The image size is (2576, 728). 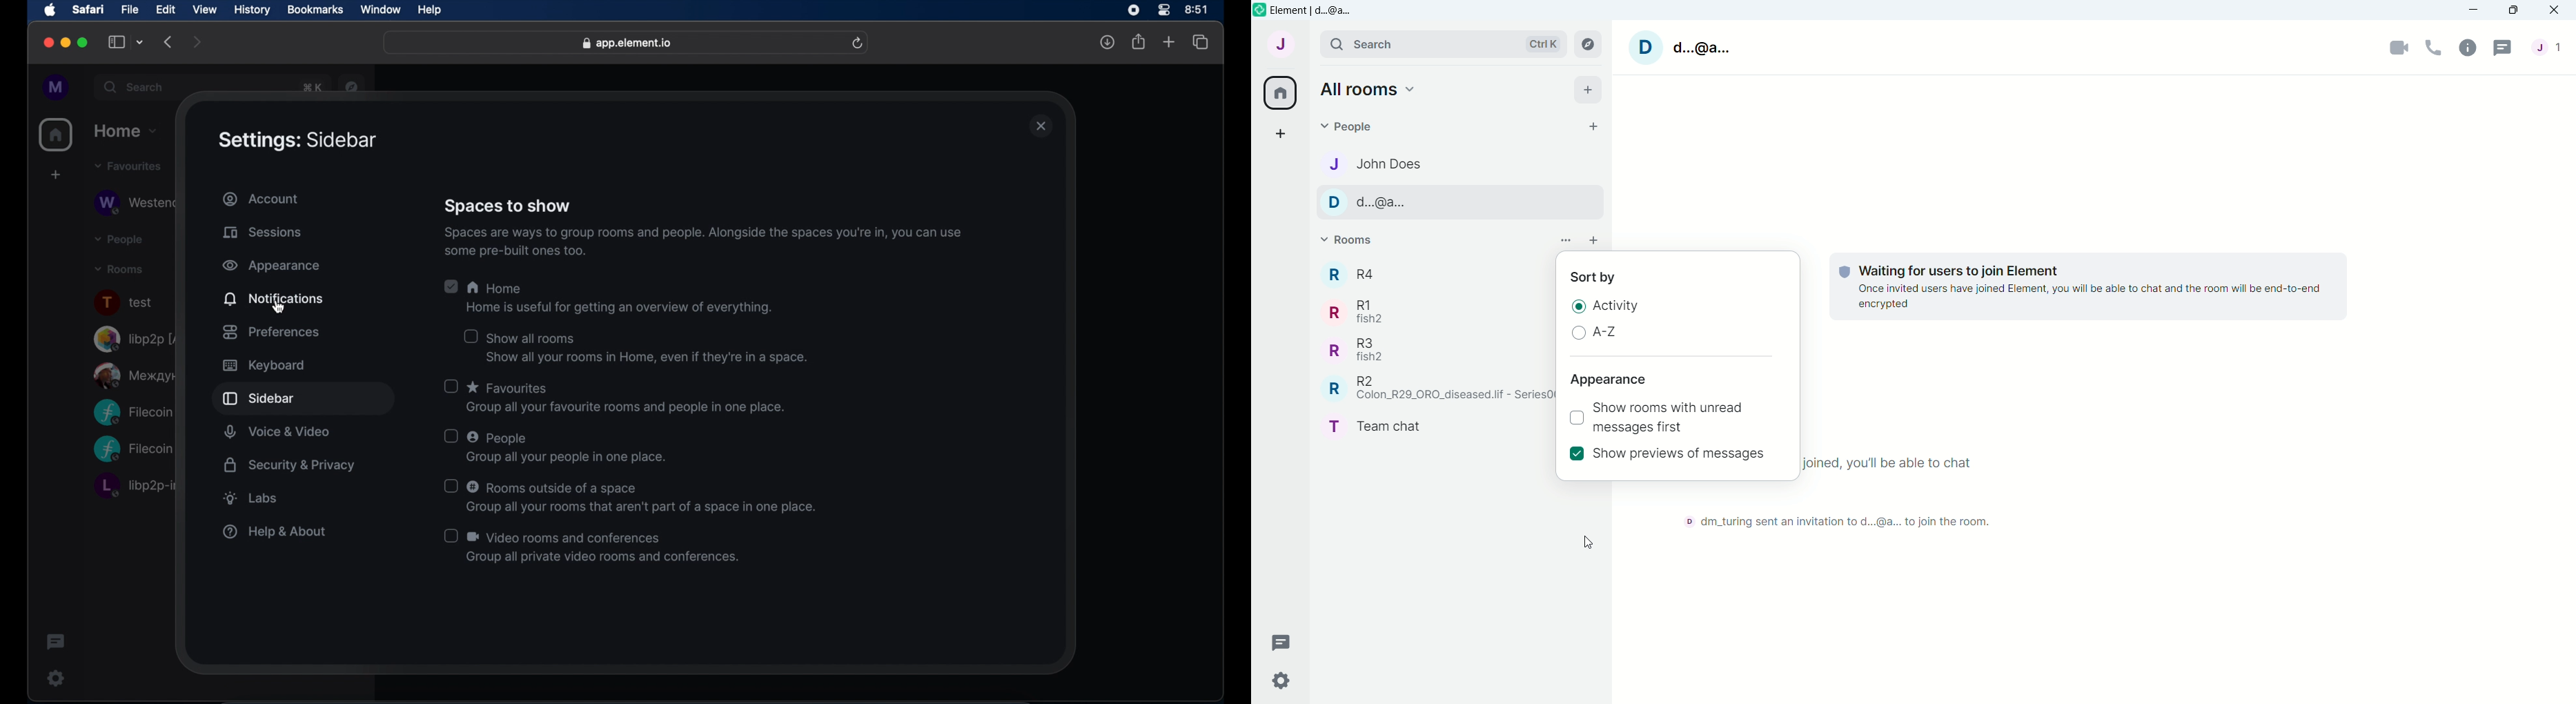 I want to click on home drop down, so click(x=126, y=130).